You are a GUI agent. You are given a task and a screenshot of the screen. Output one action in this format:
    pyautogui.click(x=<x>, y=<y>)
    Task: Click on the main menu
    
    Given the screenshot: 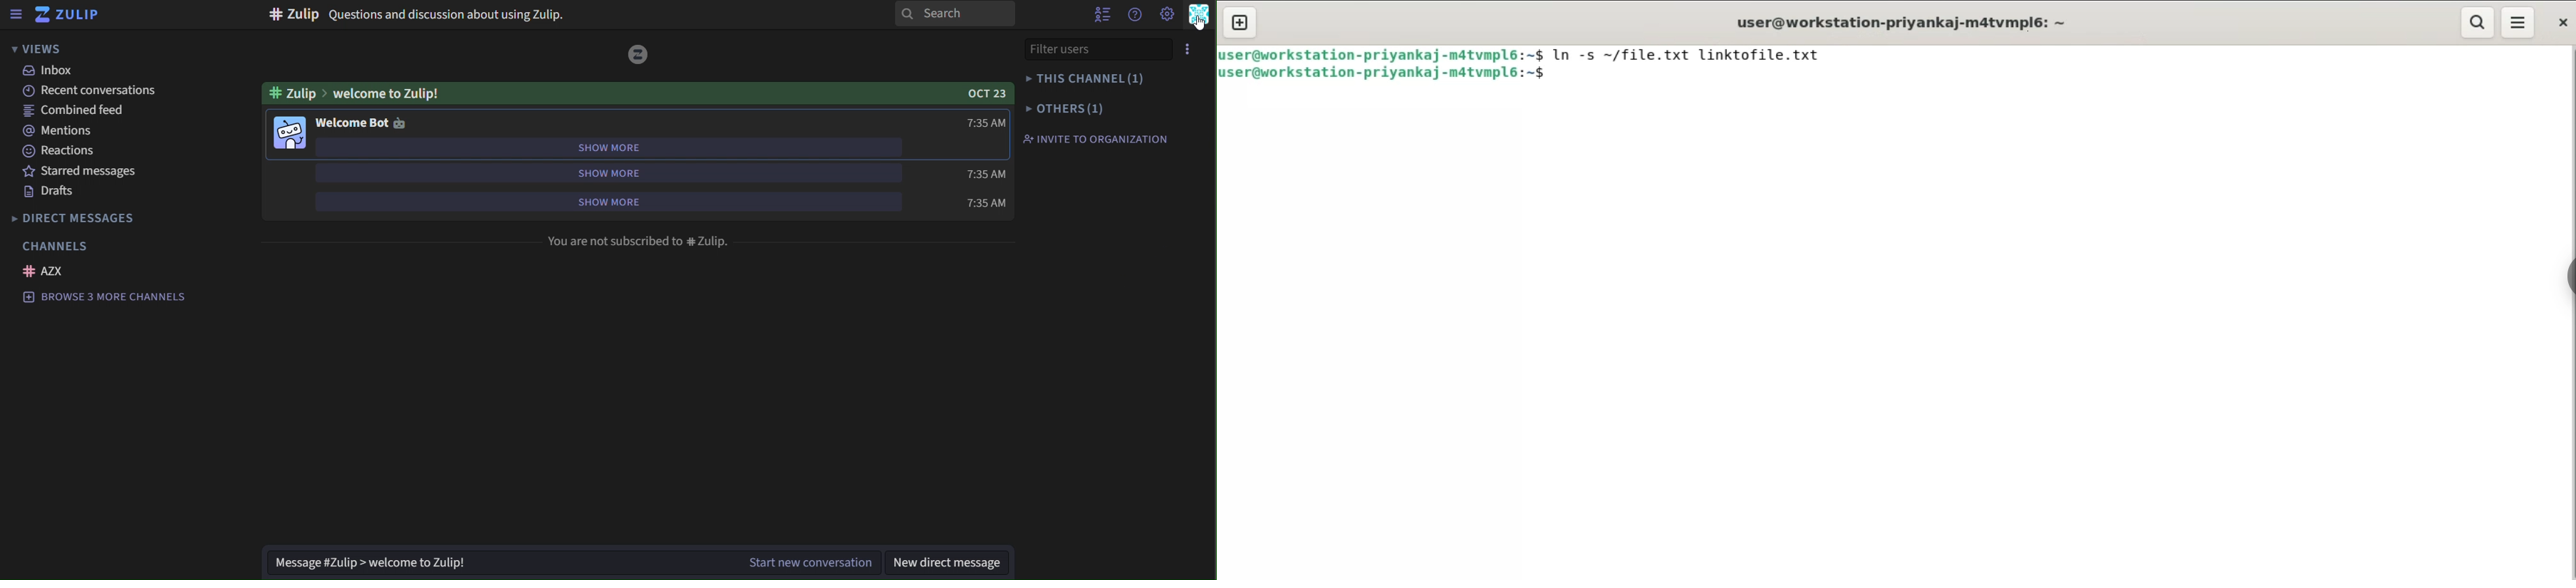 What is the action you would take?
    pyautogui.click(x=1167, y=15)
    